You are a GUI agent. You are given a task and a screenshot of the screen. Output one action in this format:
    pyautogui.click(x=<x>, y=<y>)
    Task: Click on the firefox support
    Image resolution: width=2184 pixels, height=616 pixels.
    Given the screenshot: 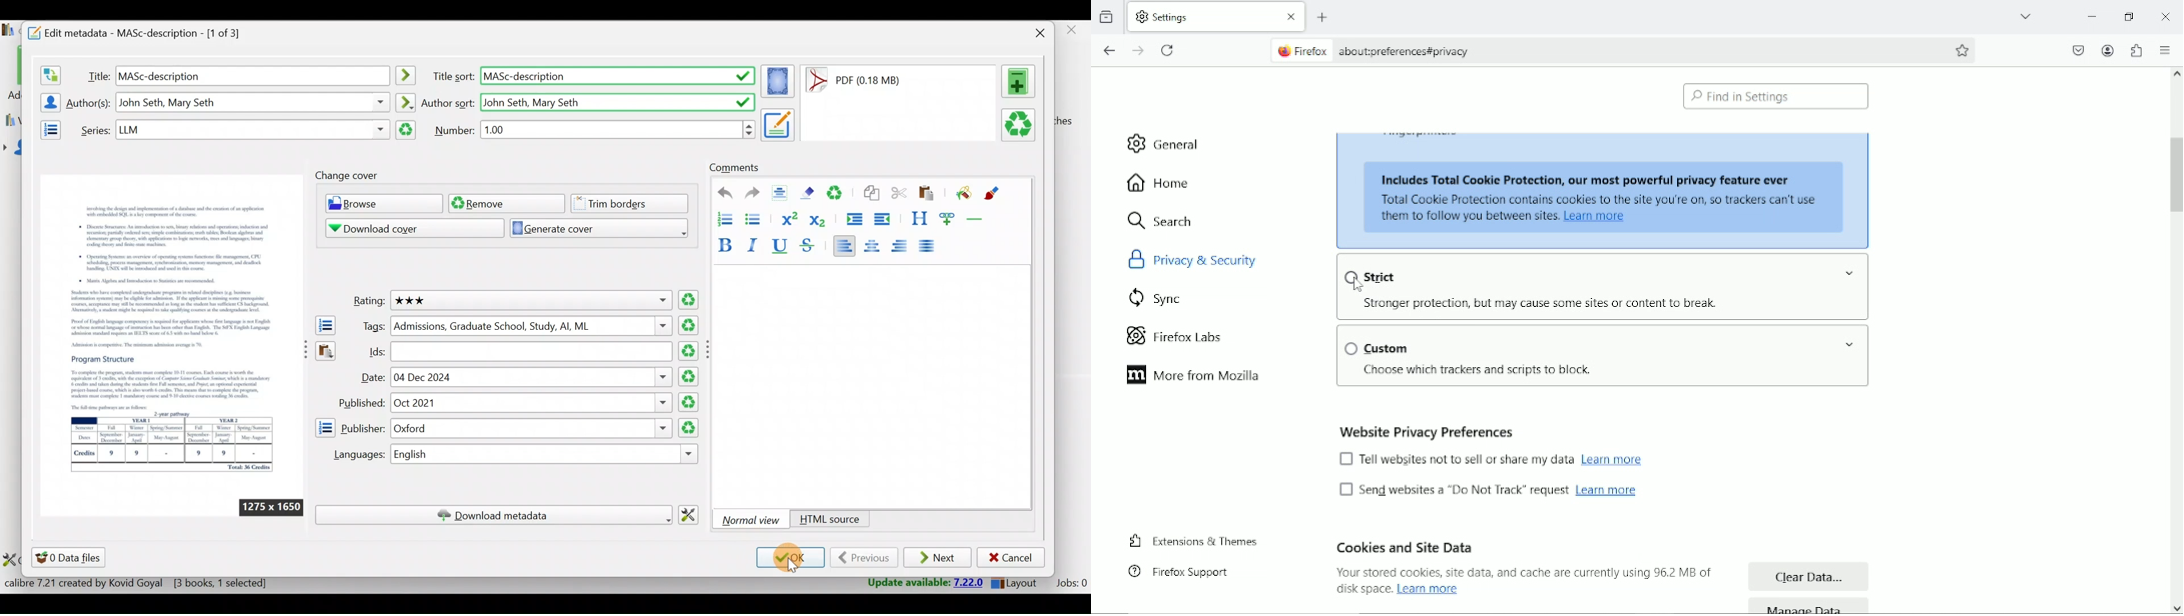 What is the action you would take?
    pyautogui.click(x=1175, y=572)
    